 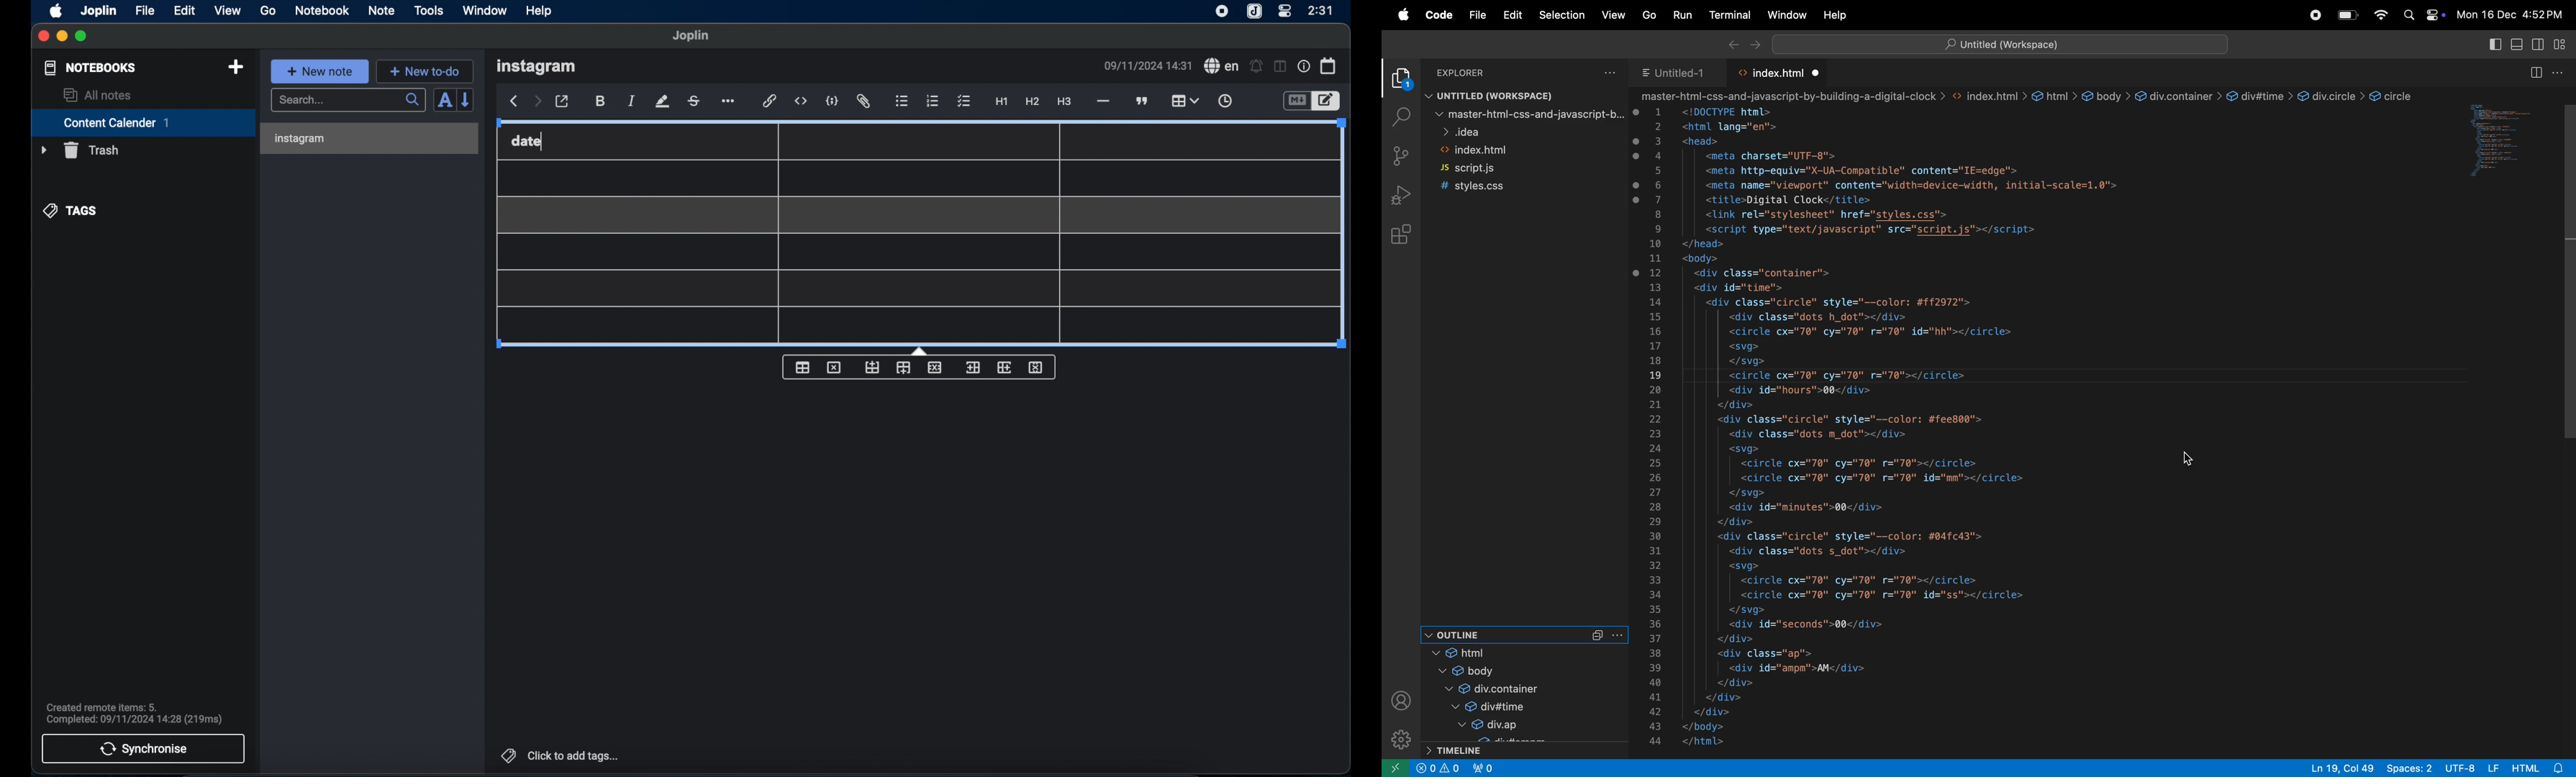 I want to click on set alarm, so click(x=1256, y=65).